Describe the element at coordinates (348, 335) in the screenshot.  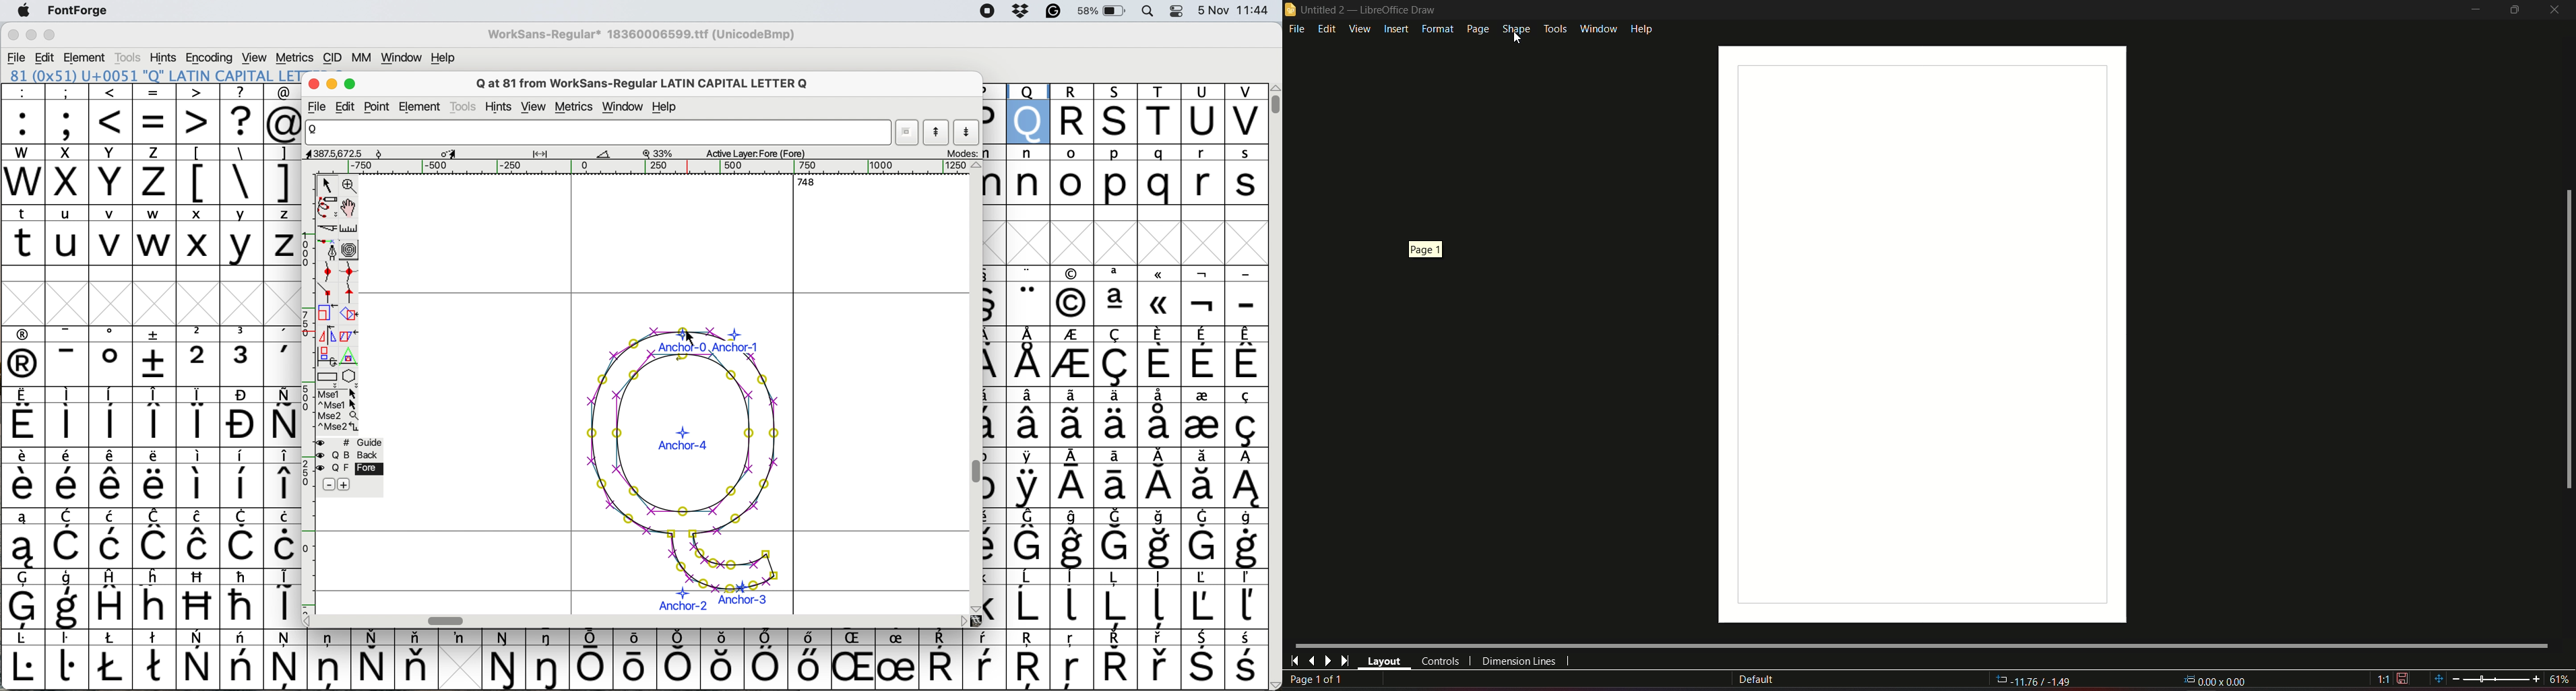
I see `skew the selection` at that location.